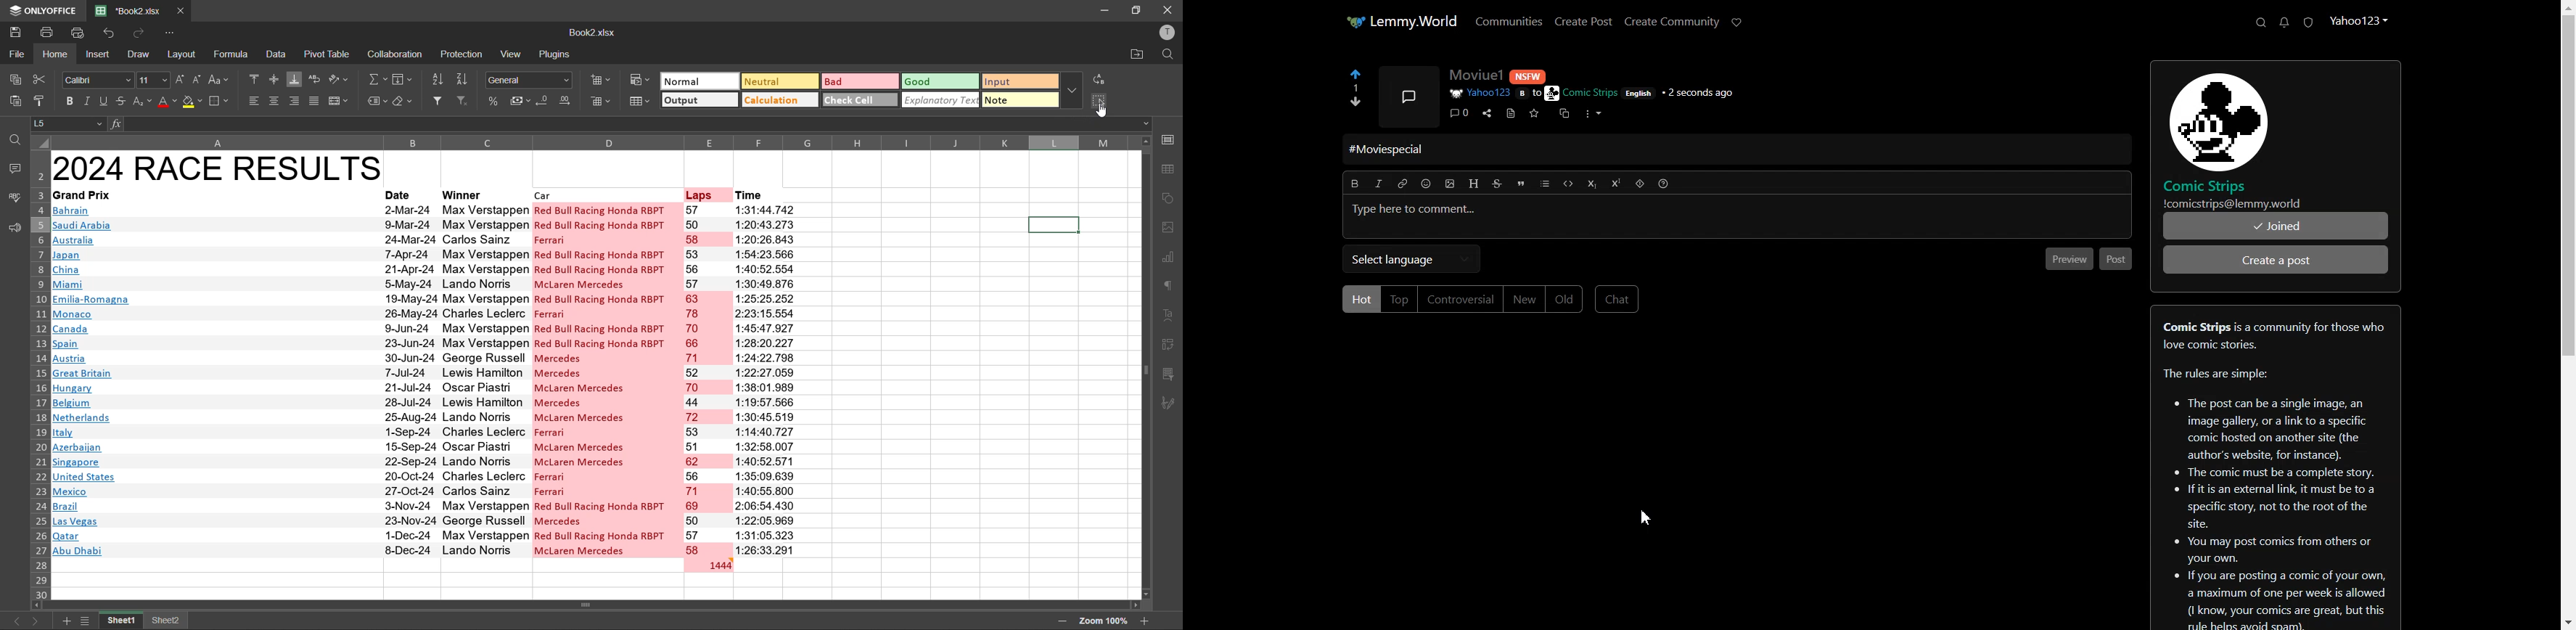  What do you see at coordinates (218, 101) in the screenshot?
I see `borders` at bounding box center [218, 101].